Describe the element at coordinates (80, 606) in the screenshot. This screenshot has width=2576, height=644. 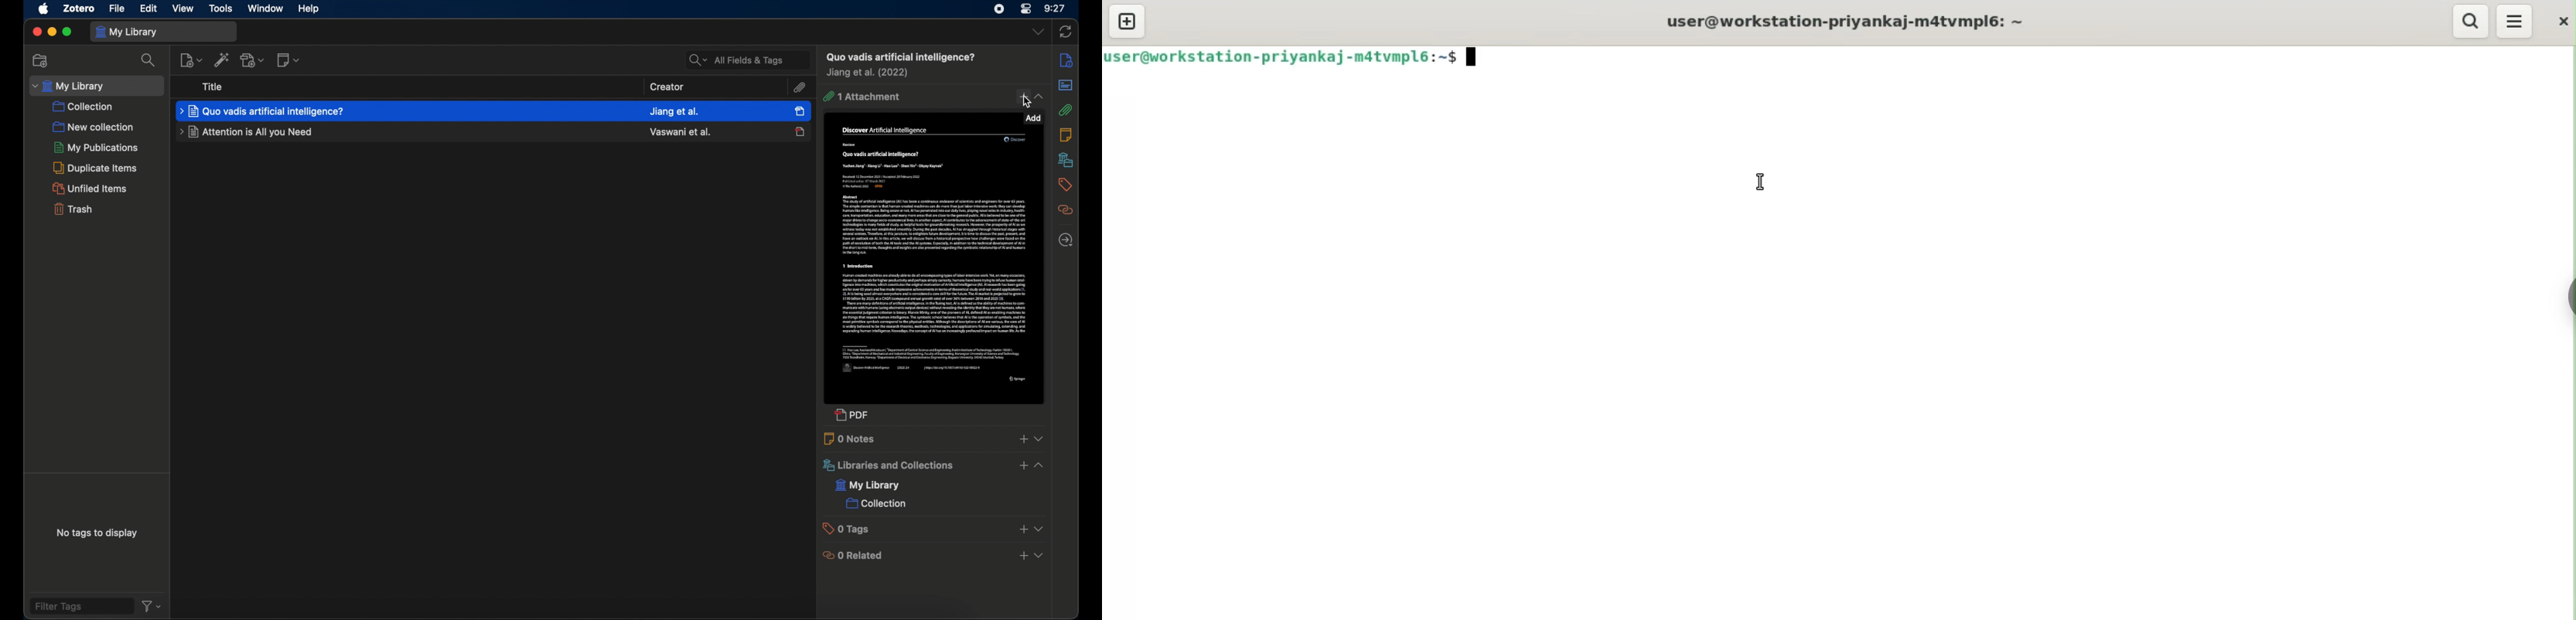
I see `filter tags field` at that location.